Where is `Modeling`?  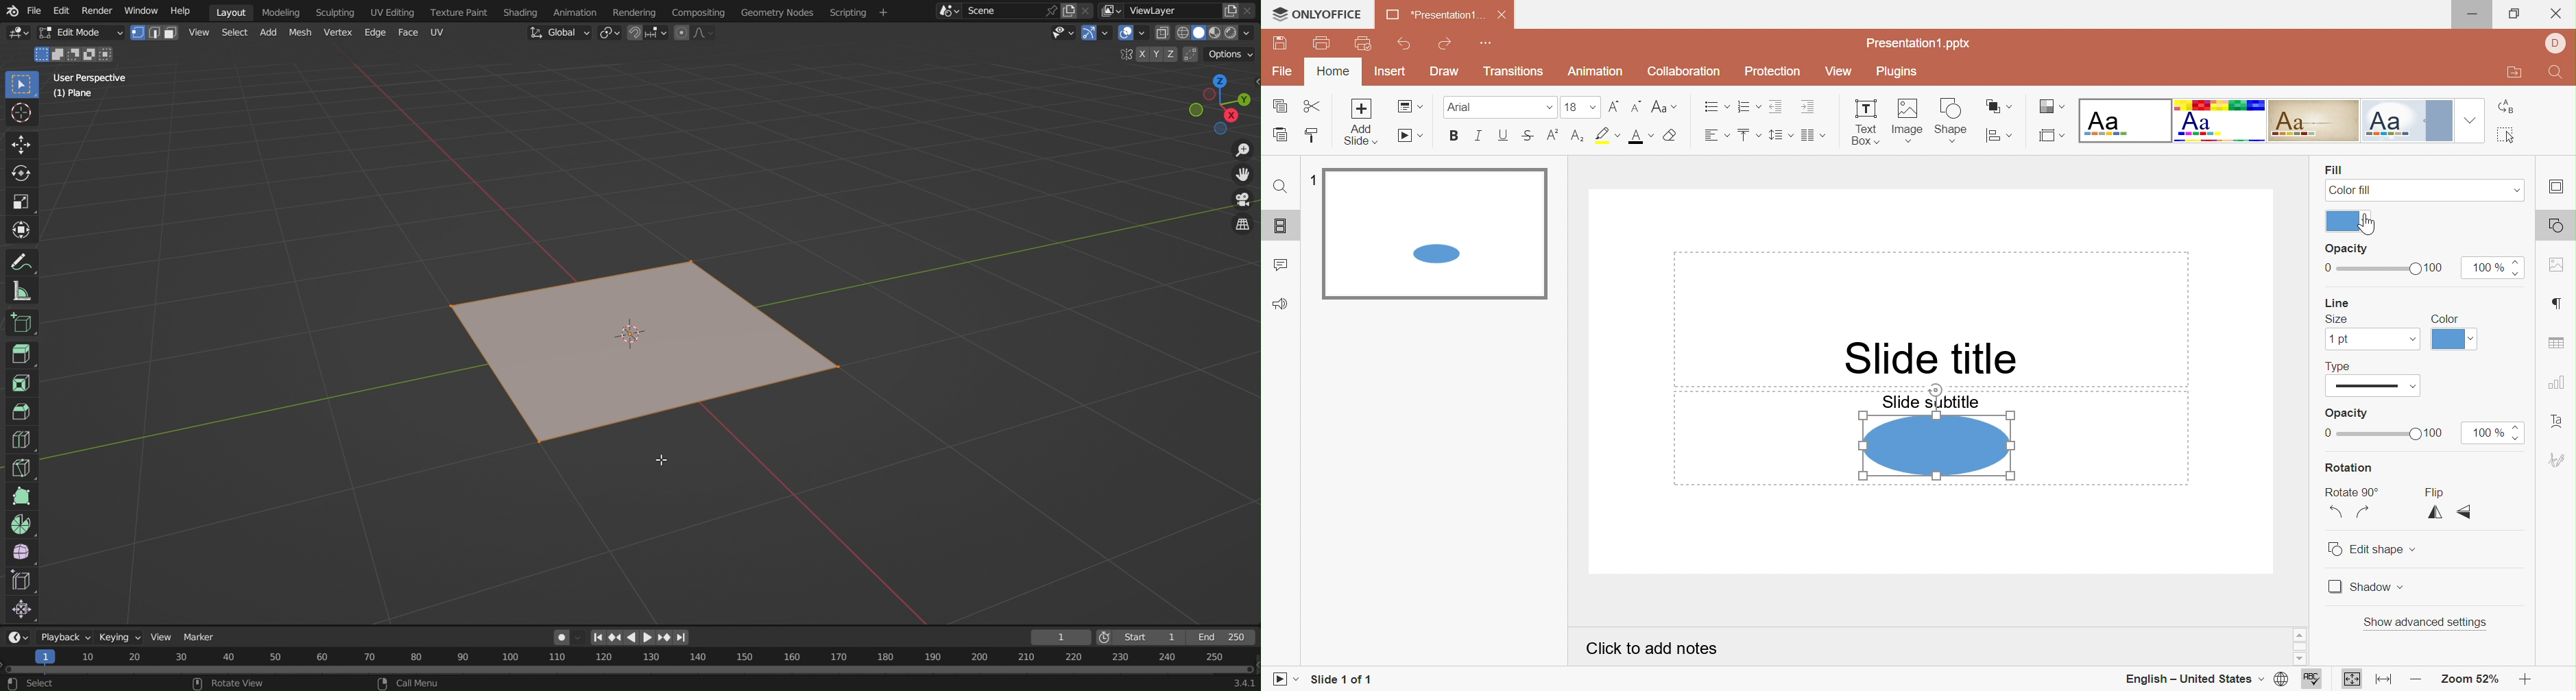 Modeling is located at coordinates (280, 11).